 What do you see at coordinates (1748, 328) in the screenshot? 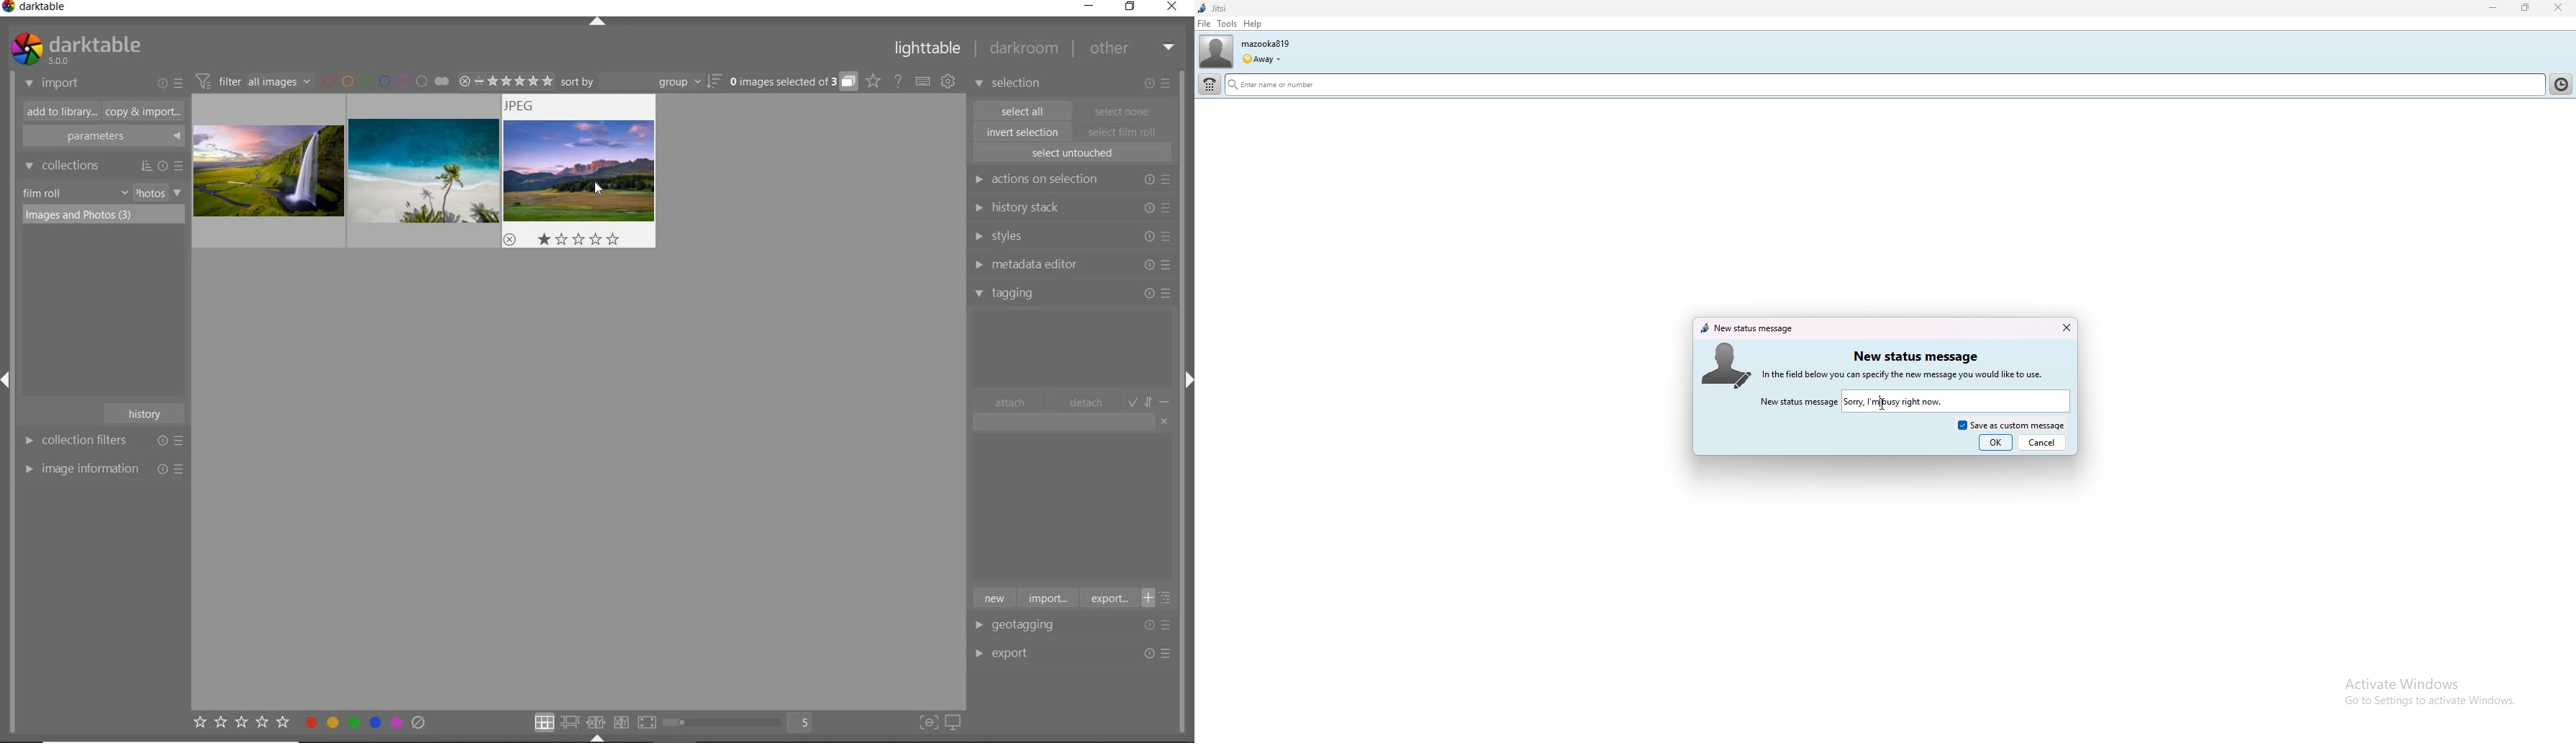
I see `new status message` at bounding box center [1748, 328].